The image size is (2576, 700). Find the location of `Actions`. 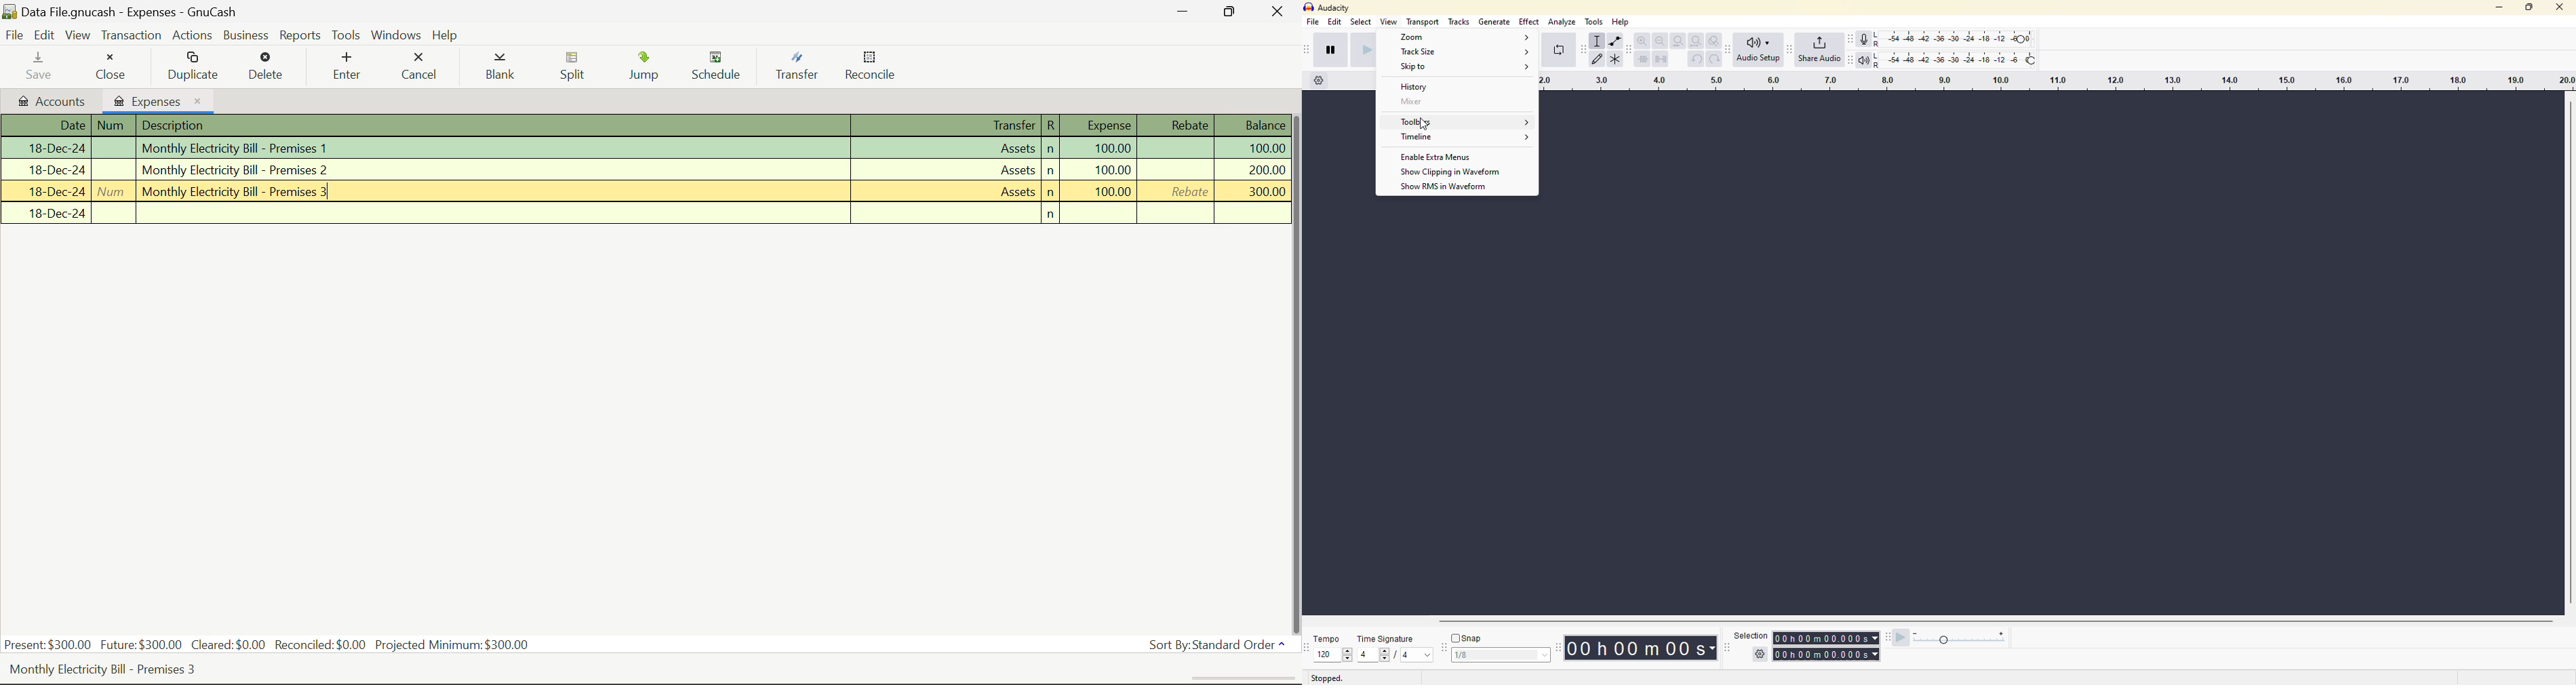

Actions is located at coordinates (192, 35).